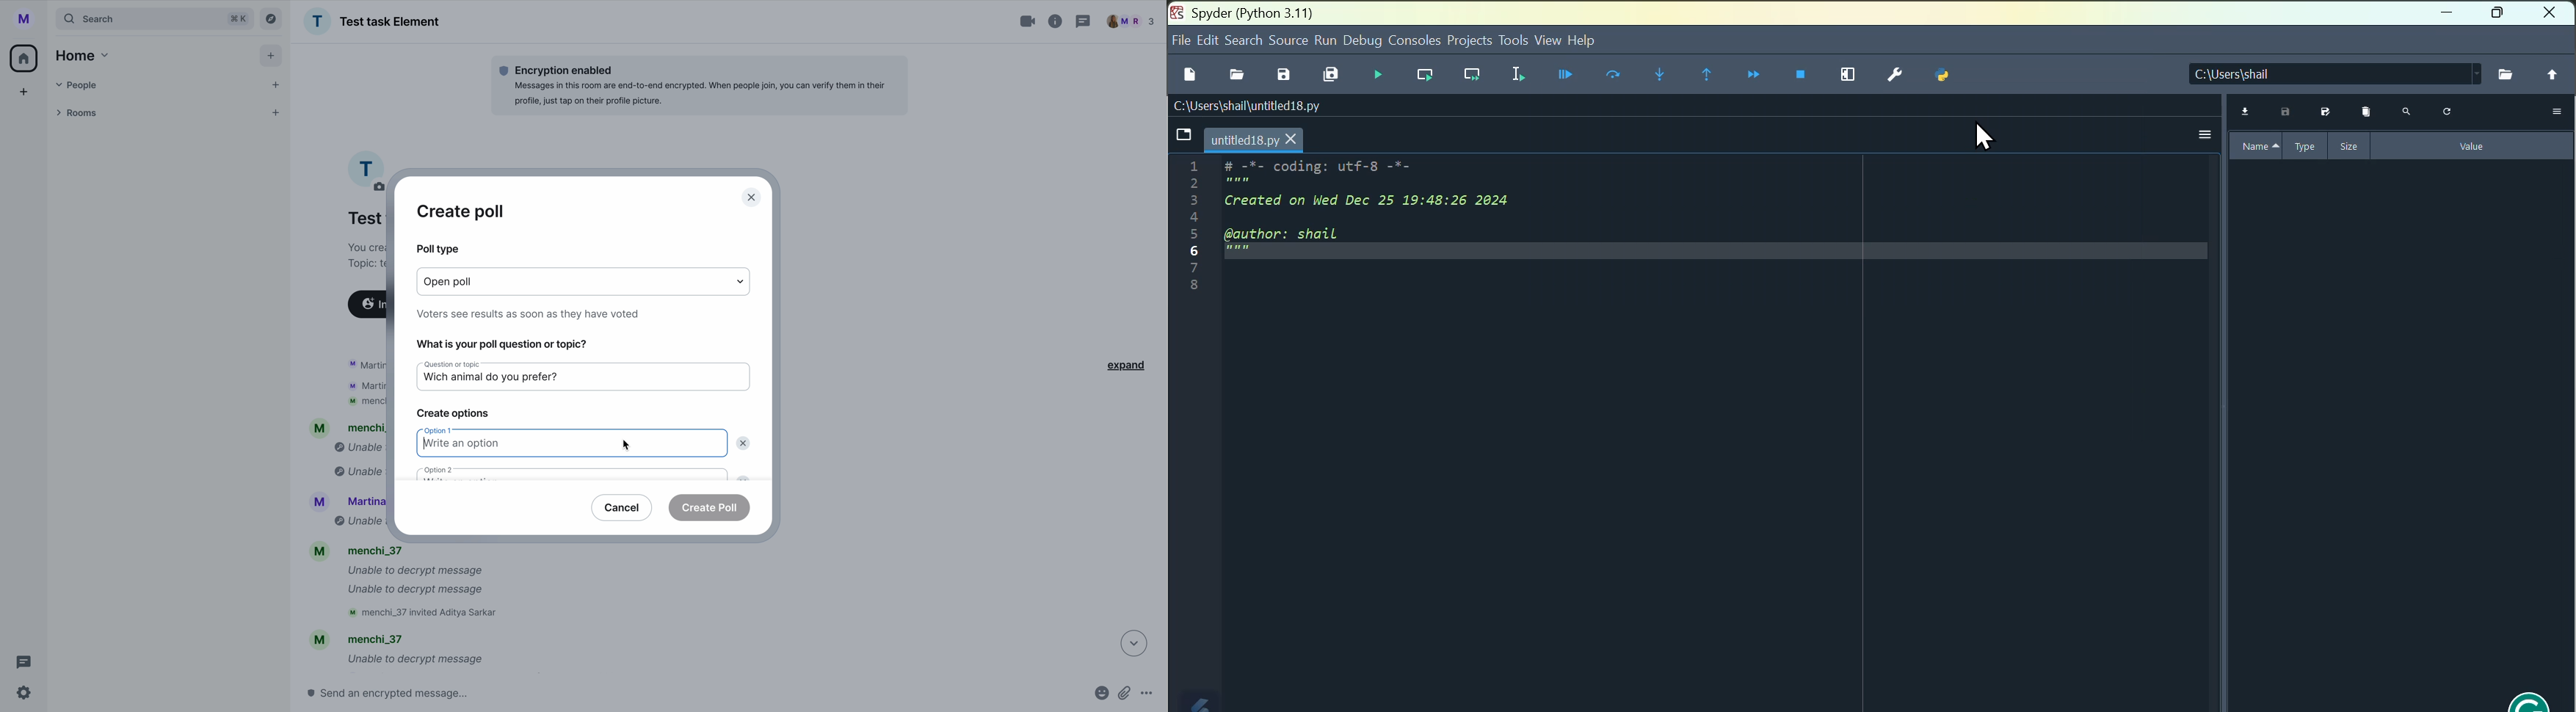  Describe the element at coordinates (1614, 75) in the screenshot. I see `Run current line` at that location.